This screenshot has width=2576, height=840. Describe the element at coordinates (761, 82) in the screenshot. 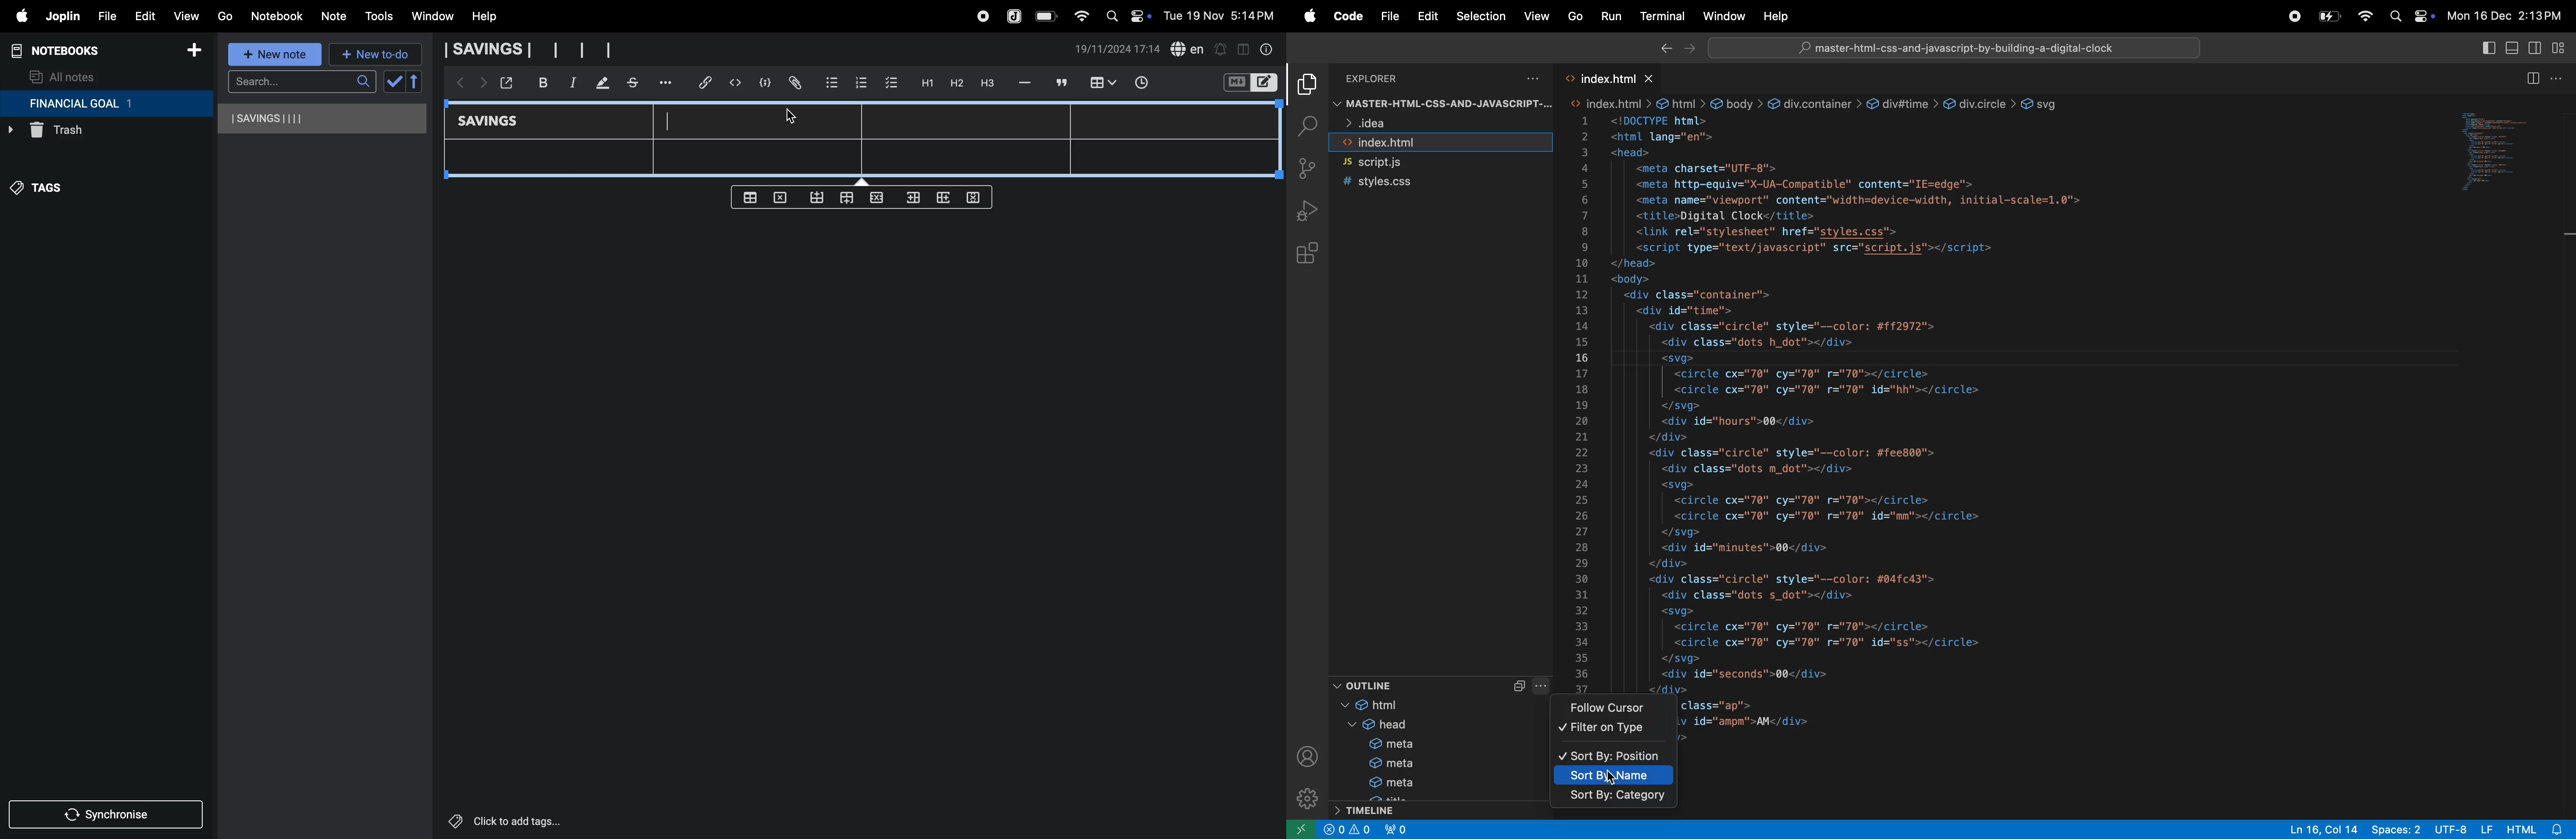

I see `code block` at that location.